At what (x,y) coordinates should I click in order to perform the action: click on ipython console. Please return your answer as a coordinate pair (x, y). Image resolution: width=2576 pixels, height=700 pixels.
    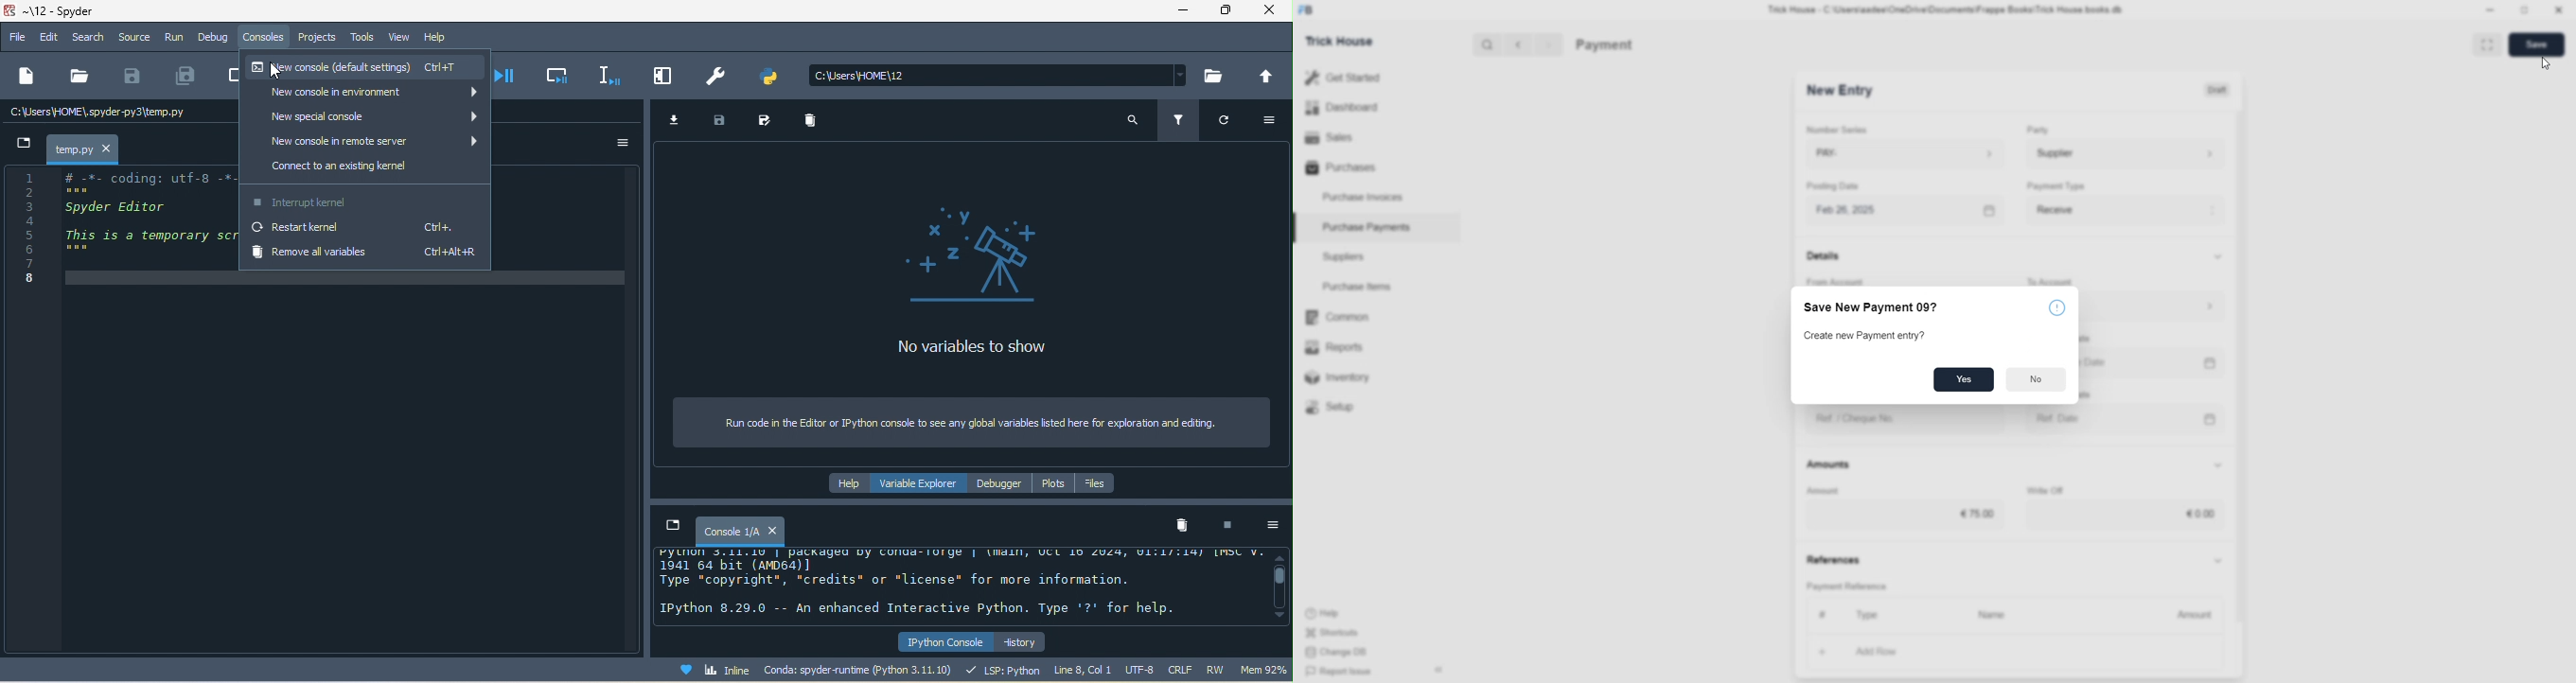
    Looking at the image, I should click on (943, 639).